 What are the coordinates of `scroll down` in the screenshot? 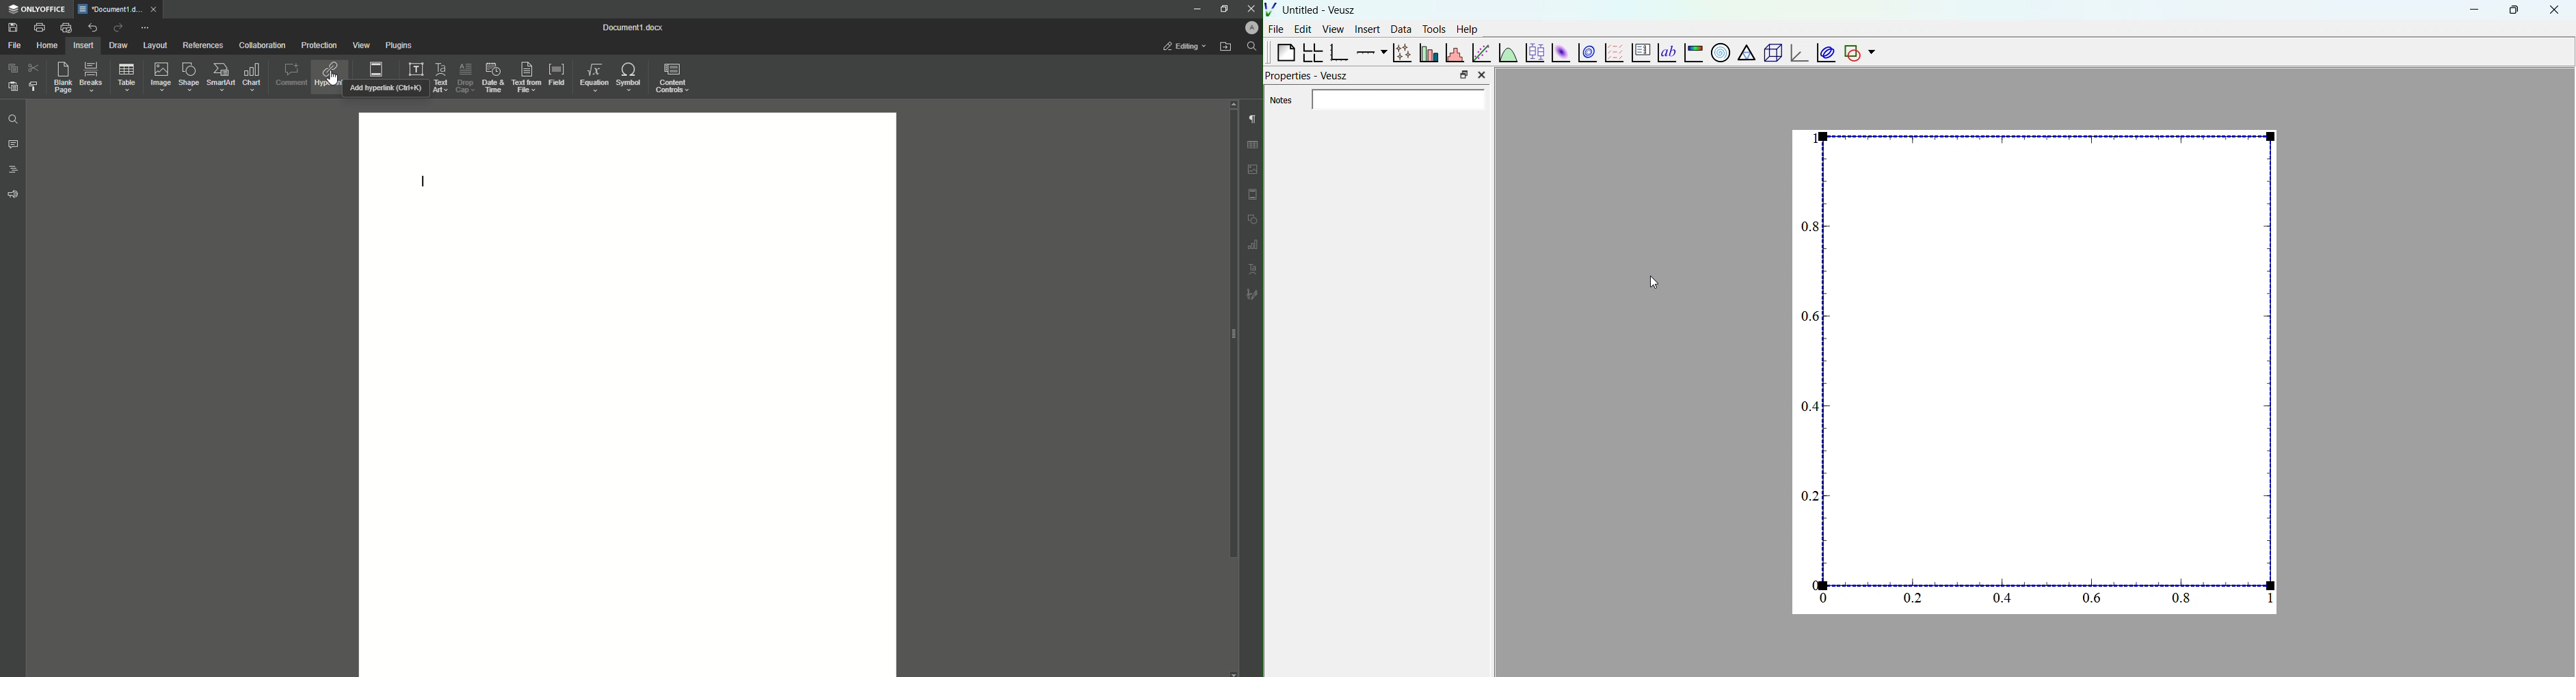 It's located at (1235, 673).